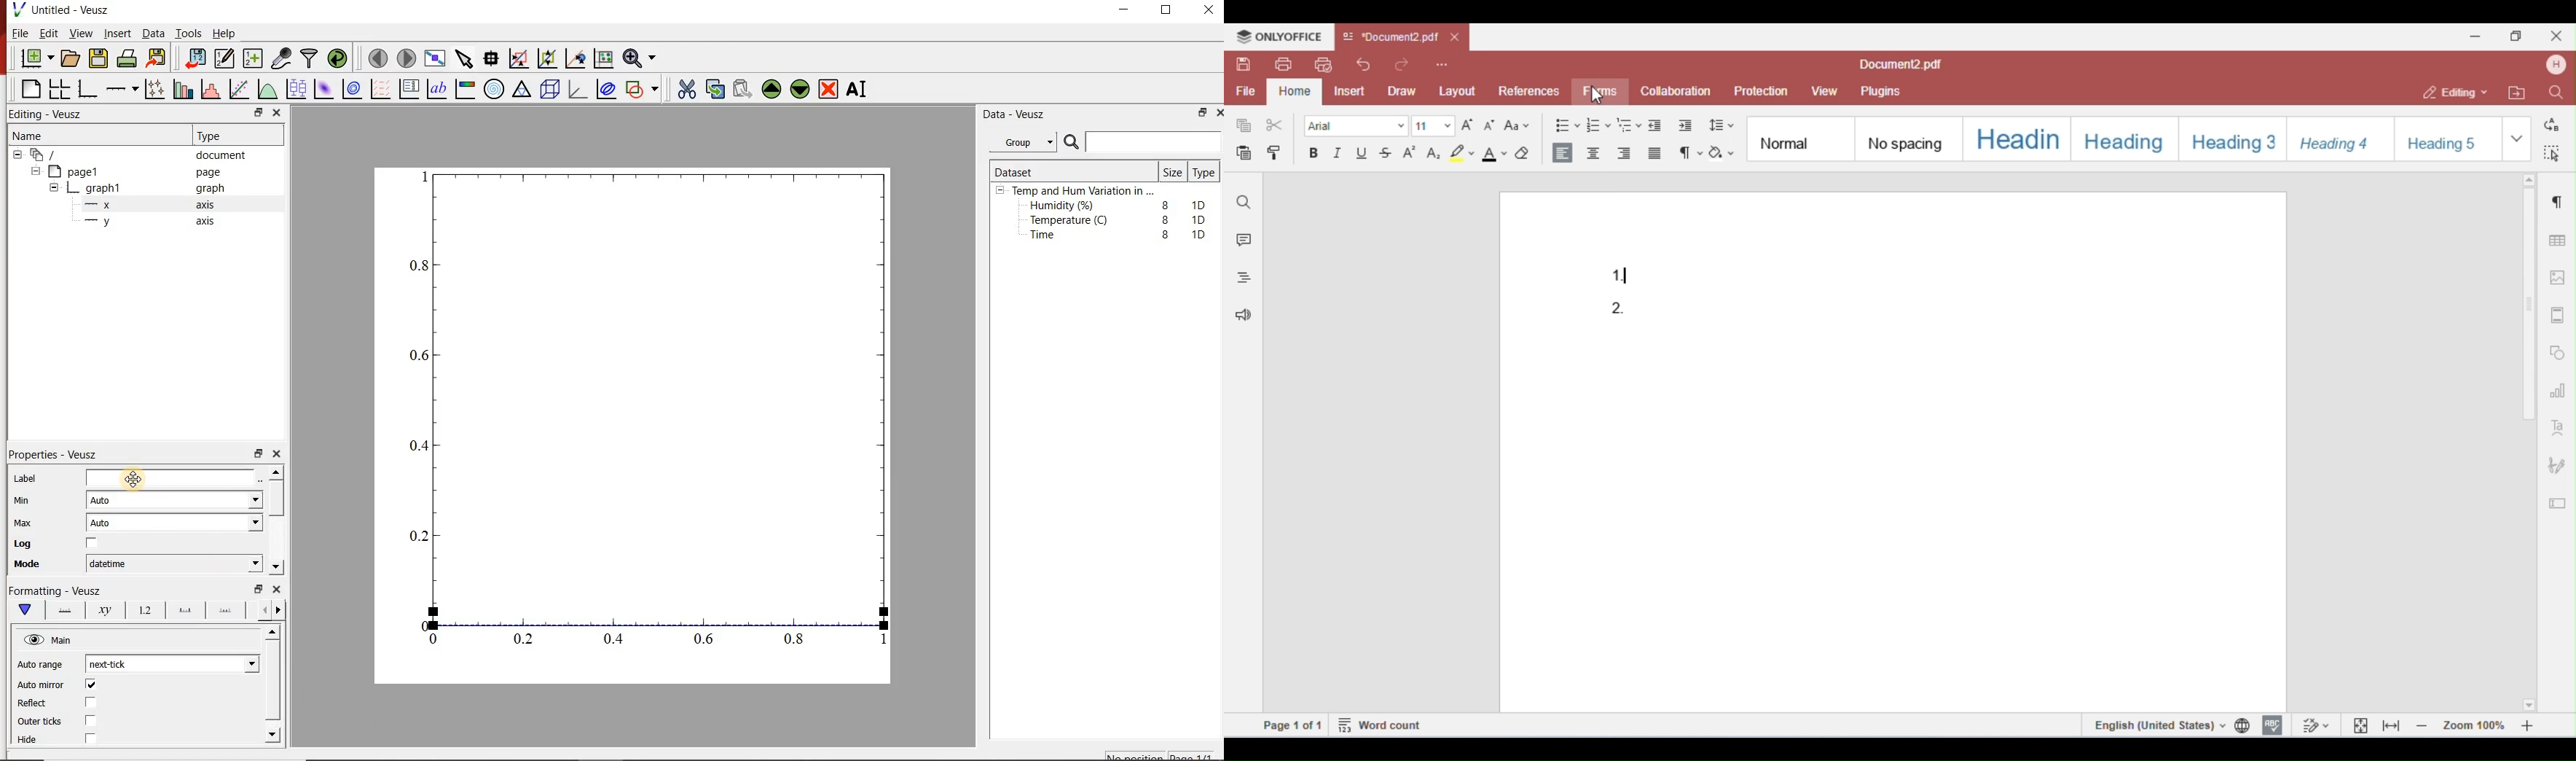  I want to click on hide sub menu, so click(1000, 192).